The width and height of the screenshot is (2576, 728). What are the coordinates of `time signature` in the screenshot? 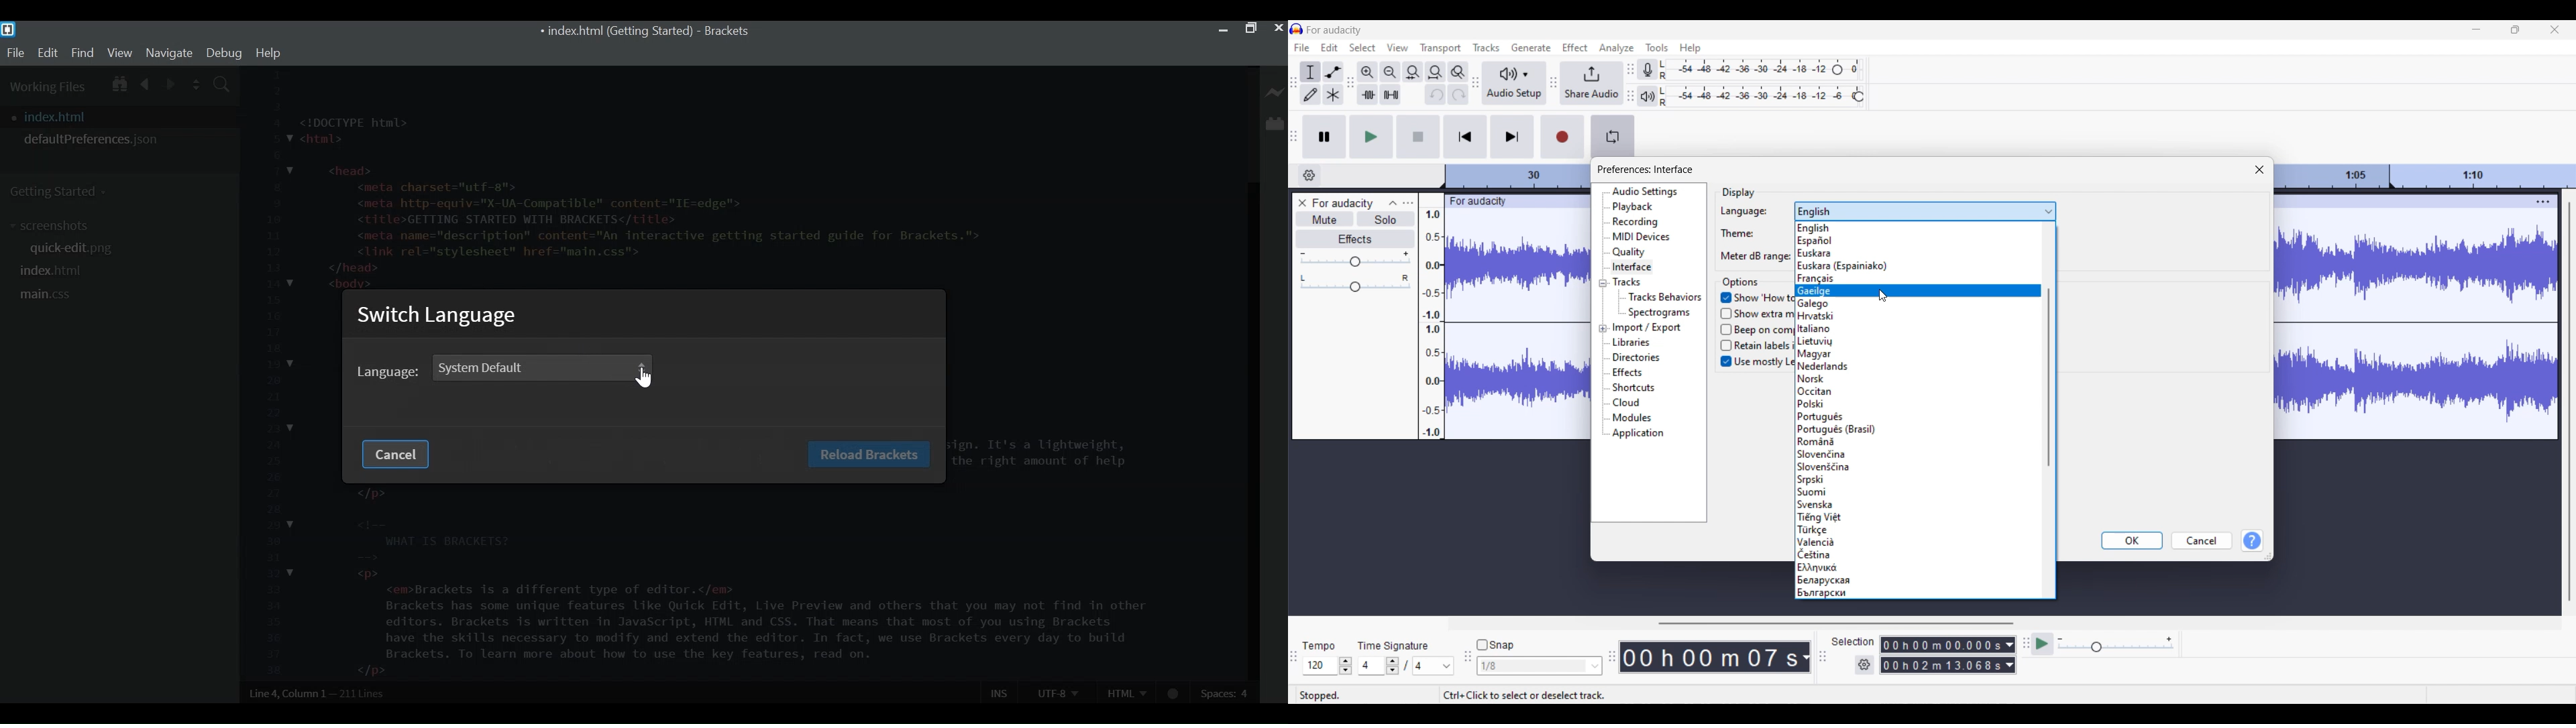 It's located at (1394, 646).